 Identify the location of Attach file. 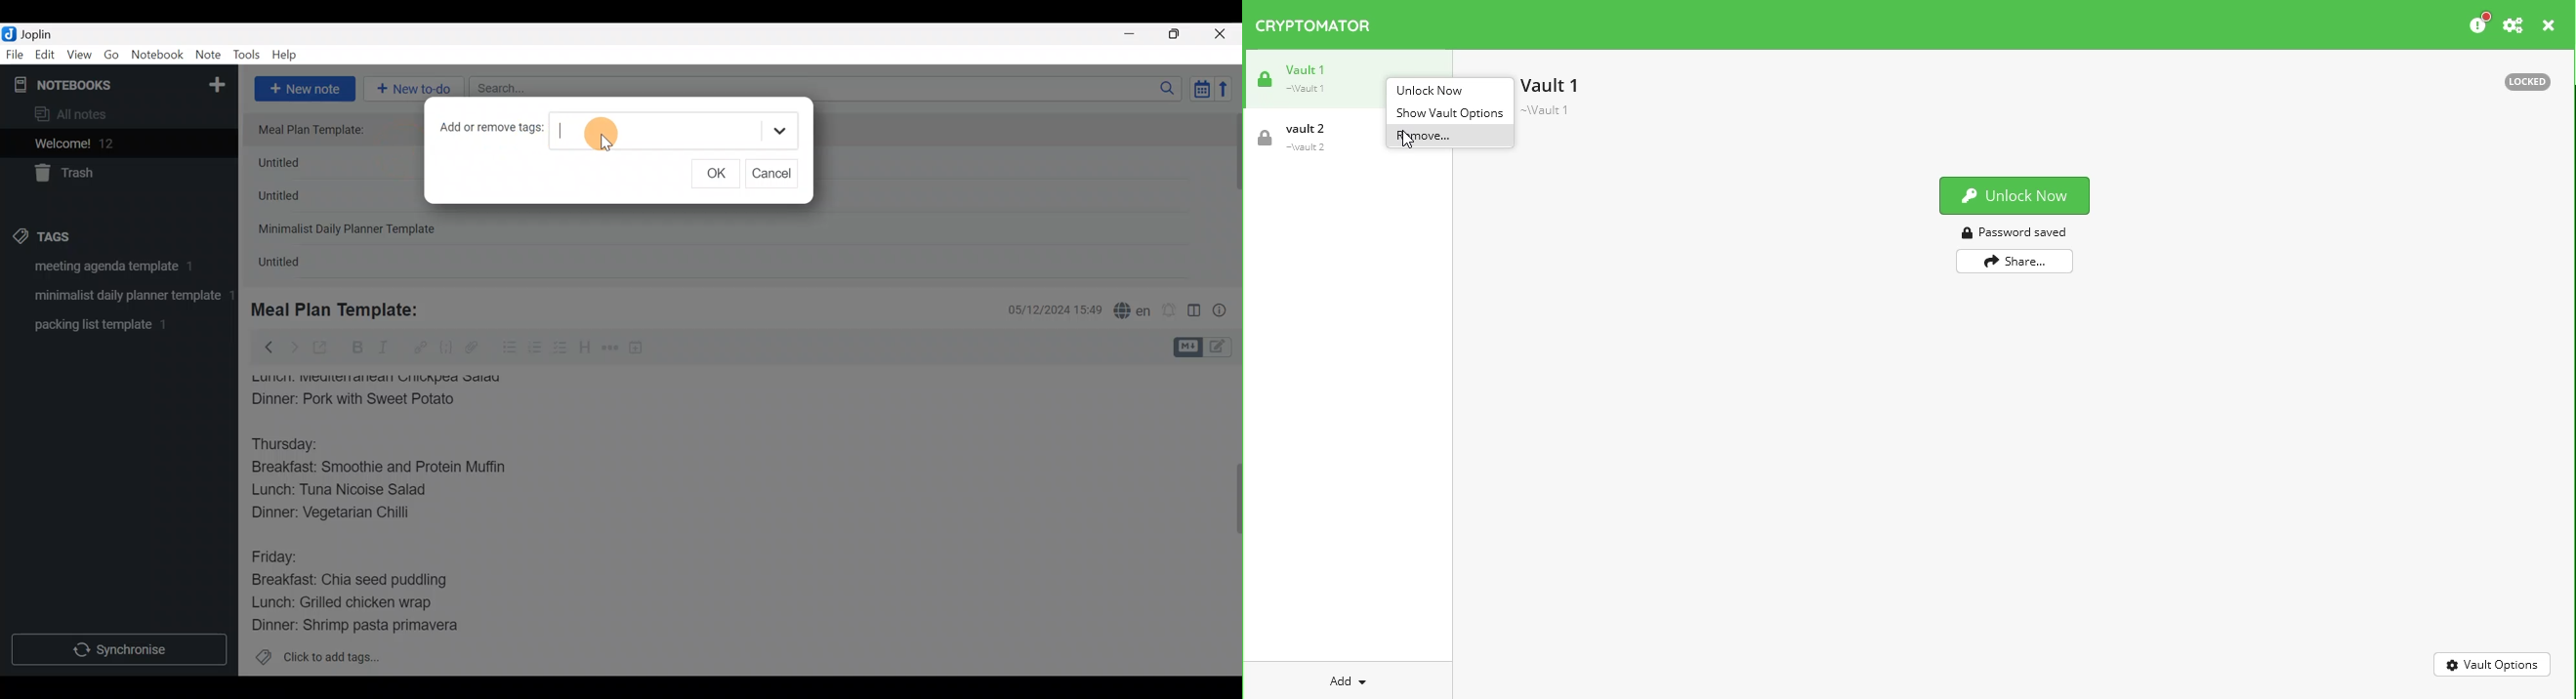
(476, 349).